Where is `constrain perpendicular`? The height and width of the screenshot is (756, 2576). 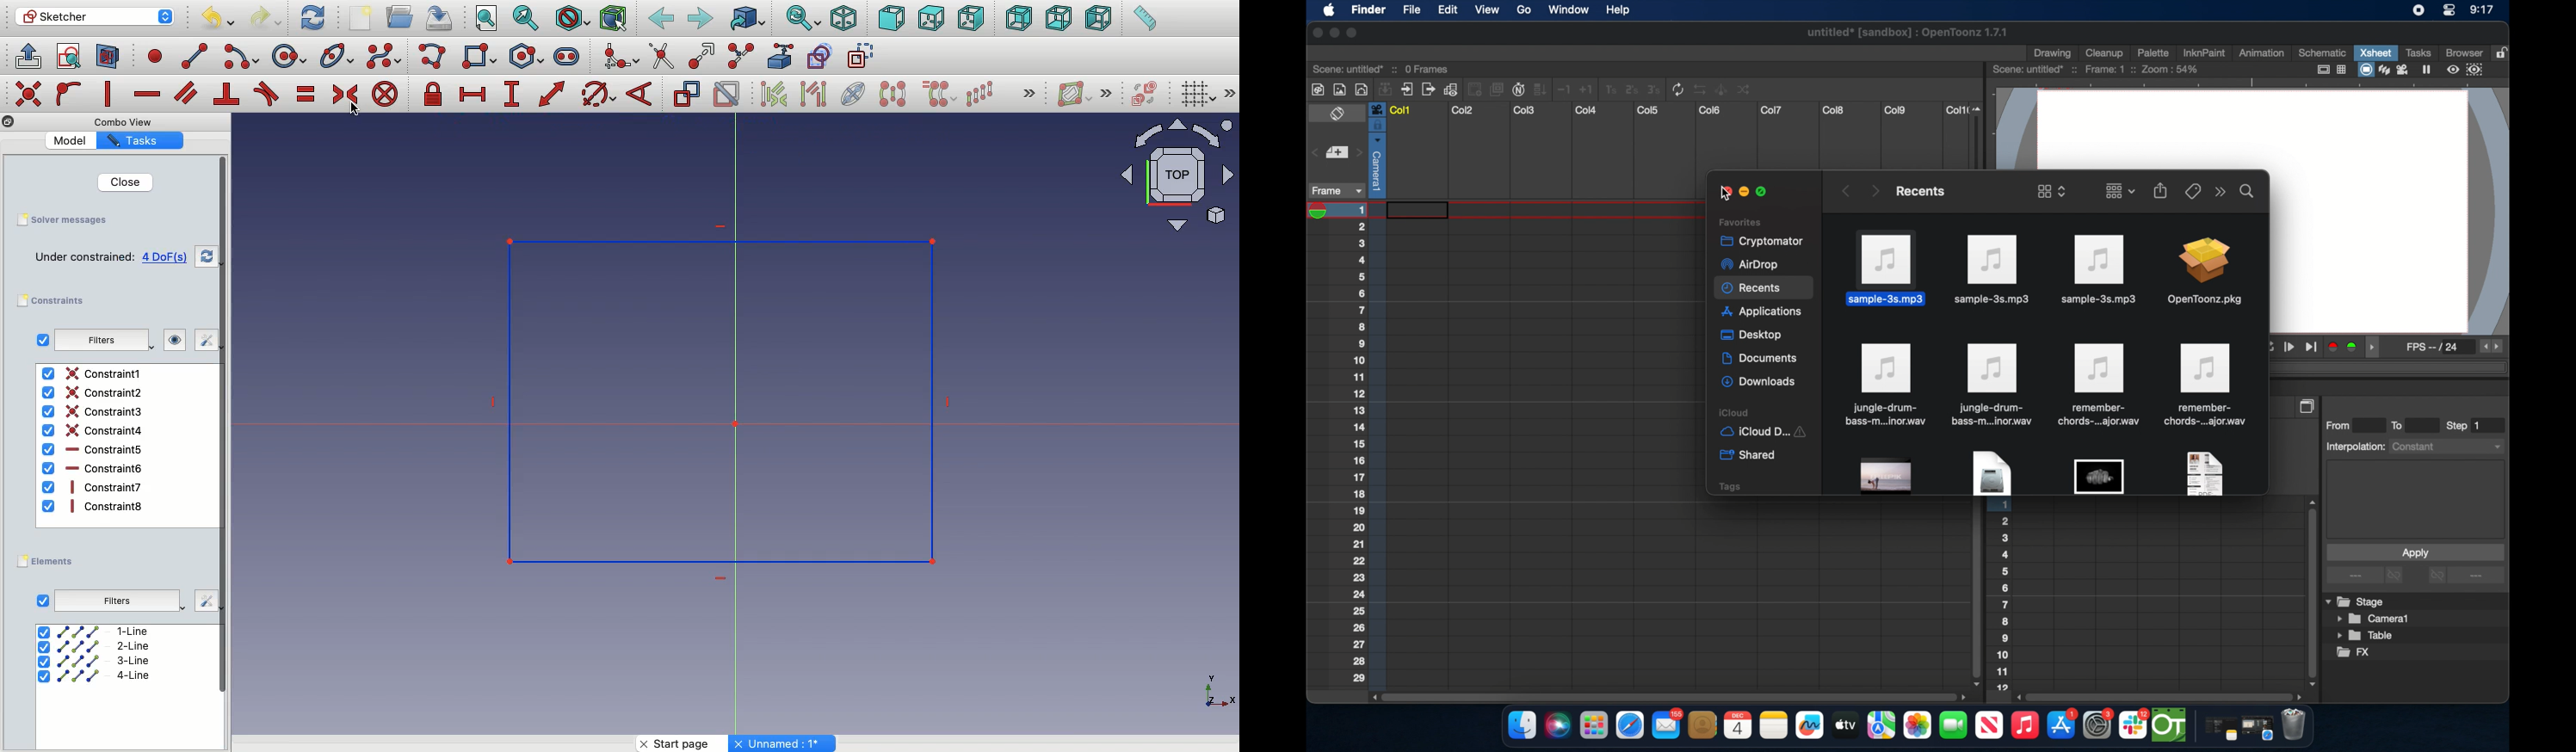 constrain perpendicular is located at coordinates (228, 95).